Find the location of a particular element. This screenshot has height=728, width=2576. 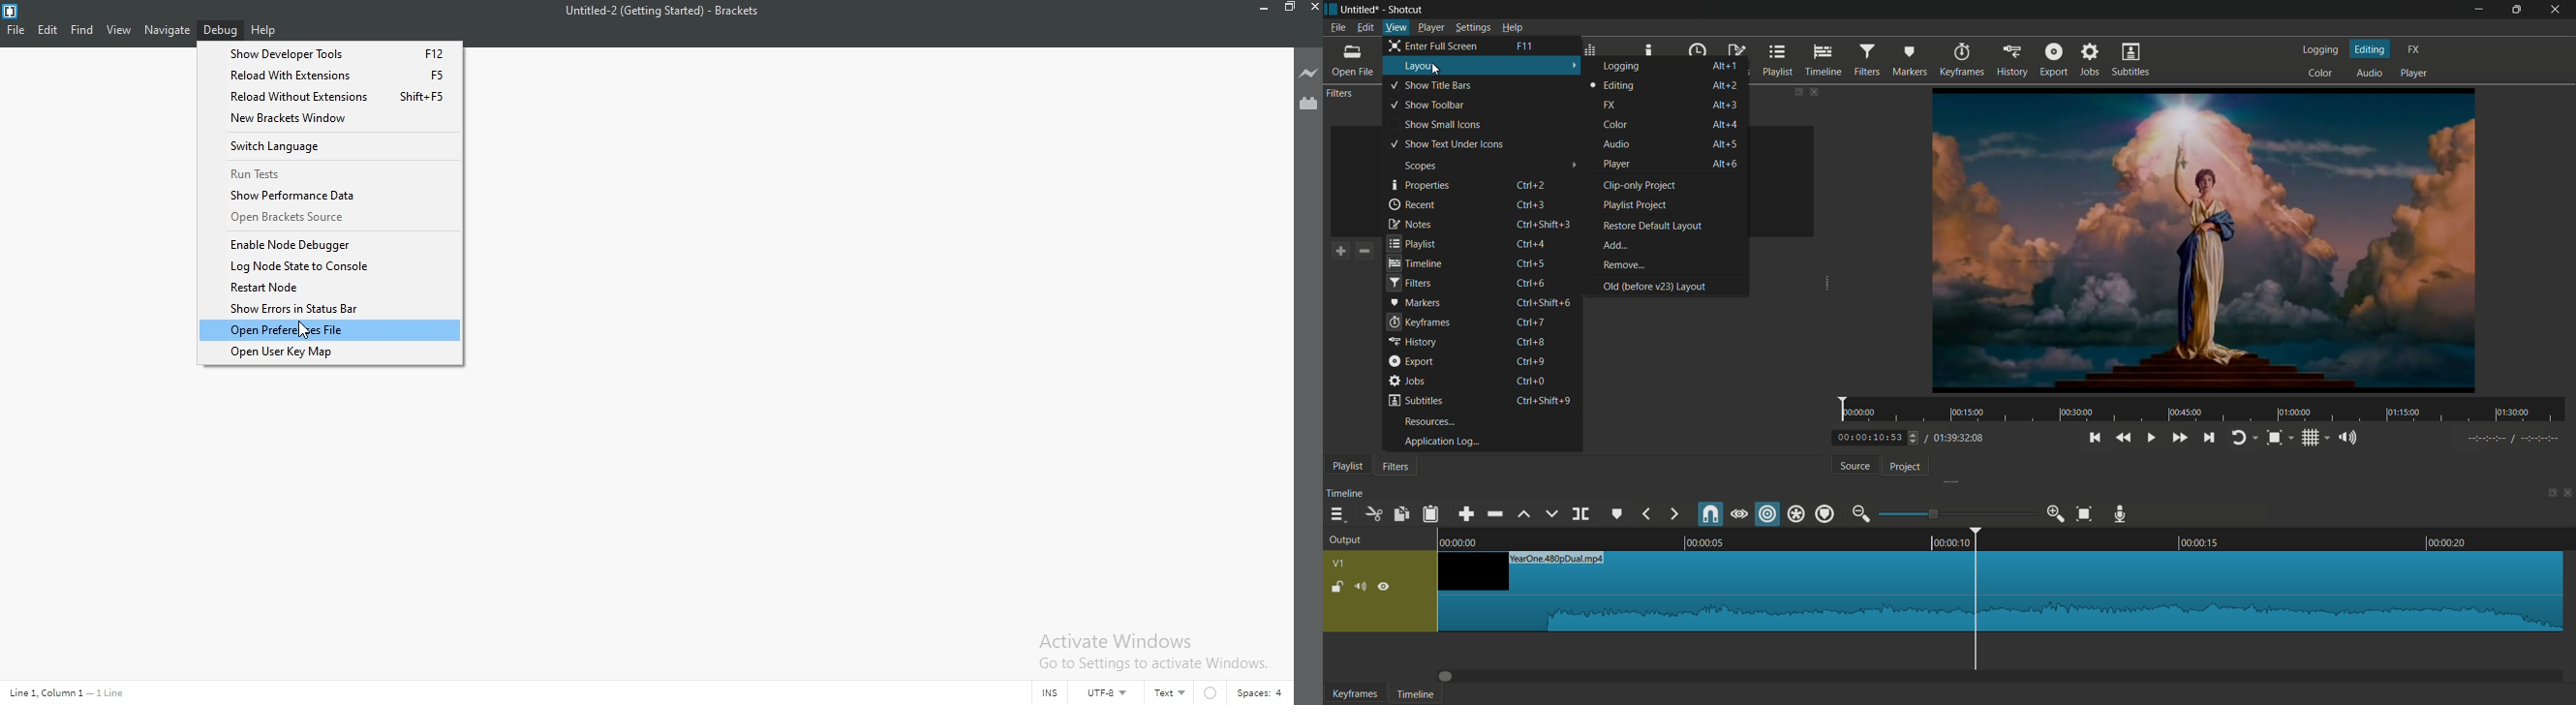

timeline menu is located at coordinates (1336, 515).